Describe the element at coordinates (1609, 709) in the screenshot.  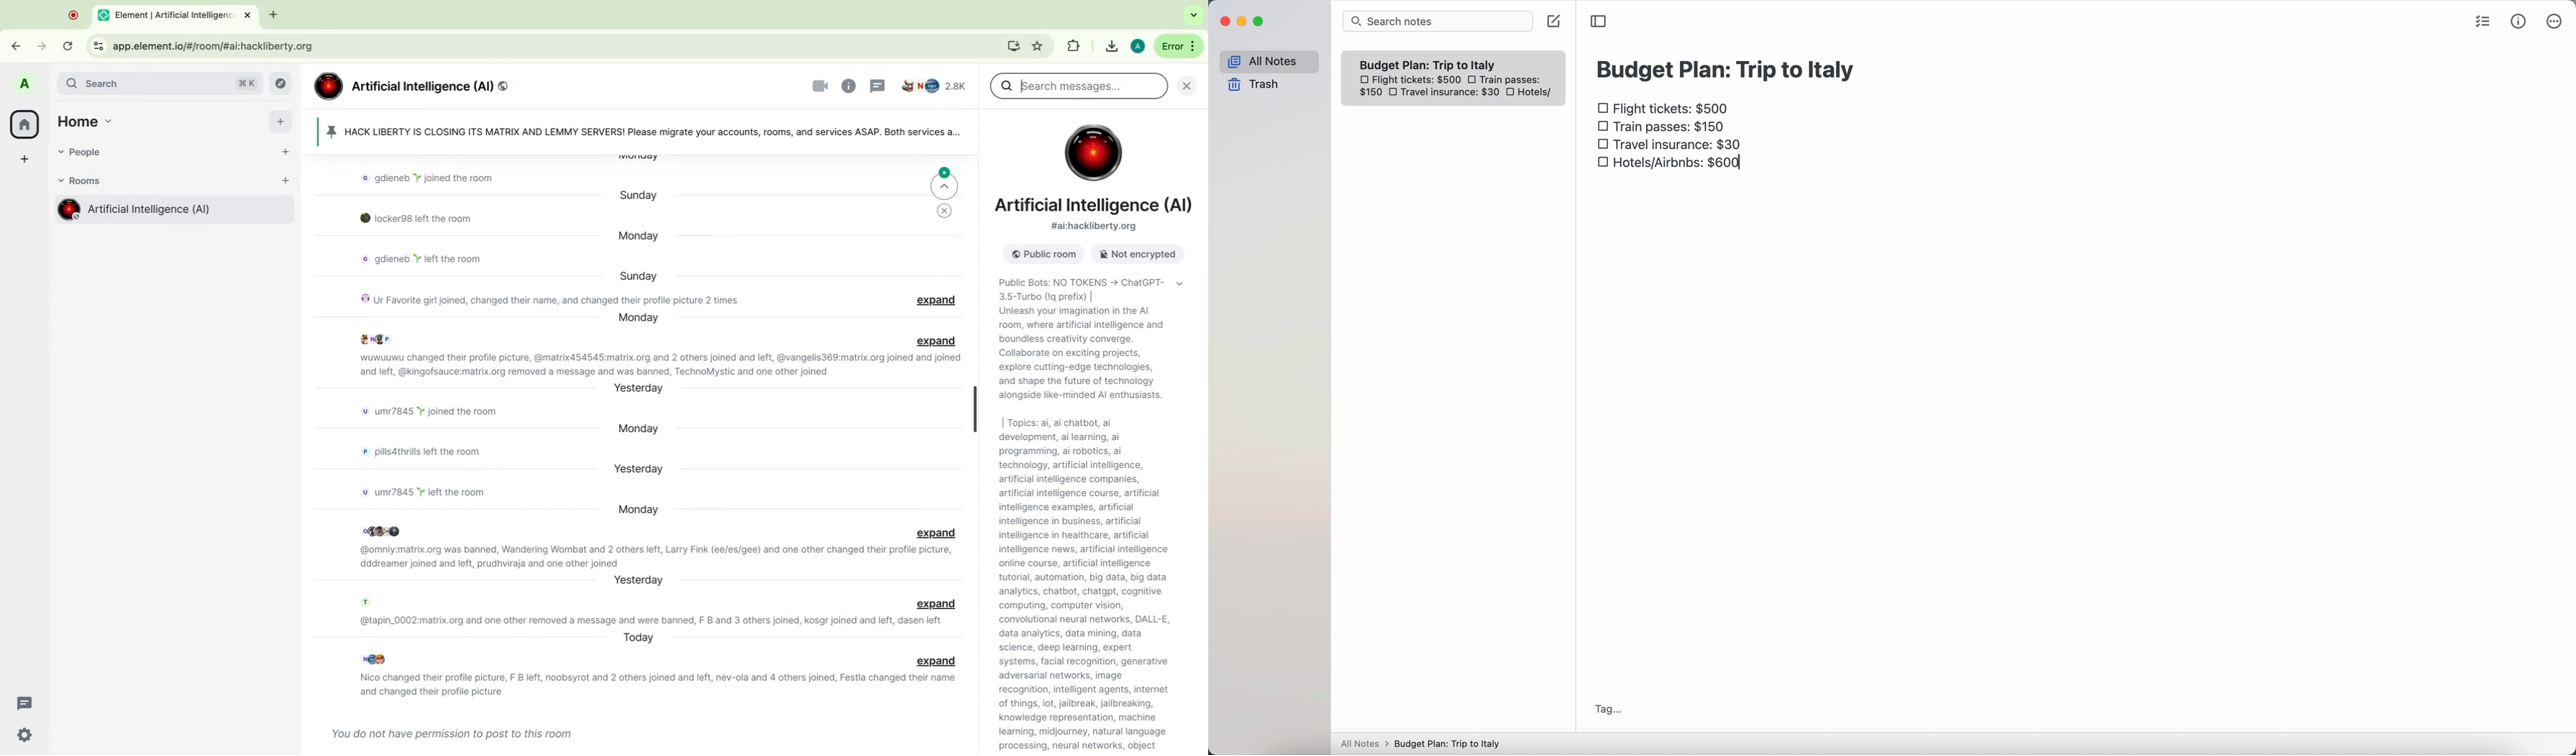
I see `tag` at that location.